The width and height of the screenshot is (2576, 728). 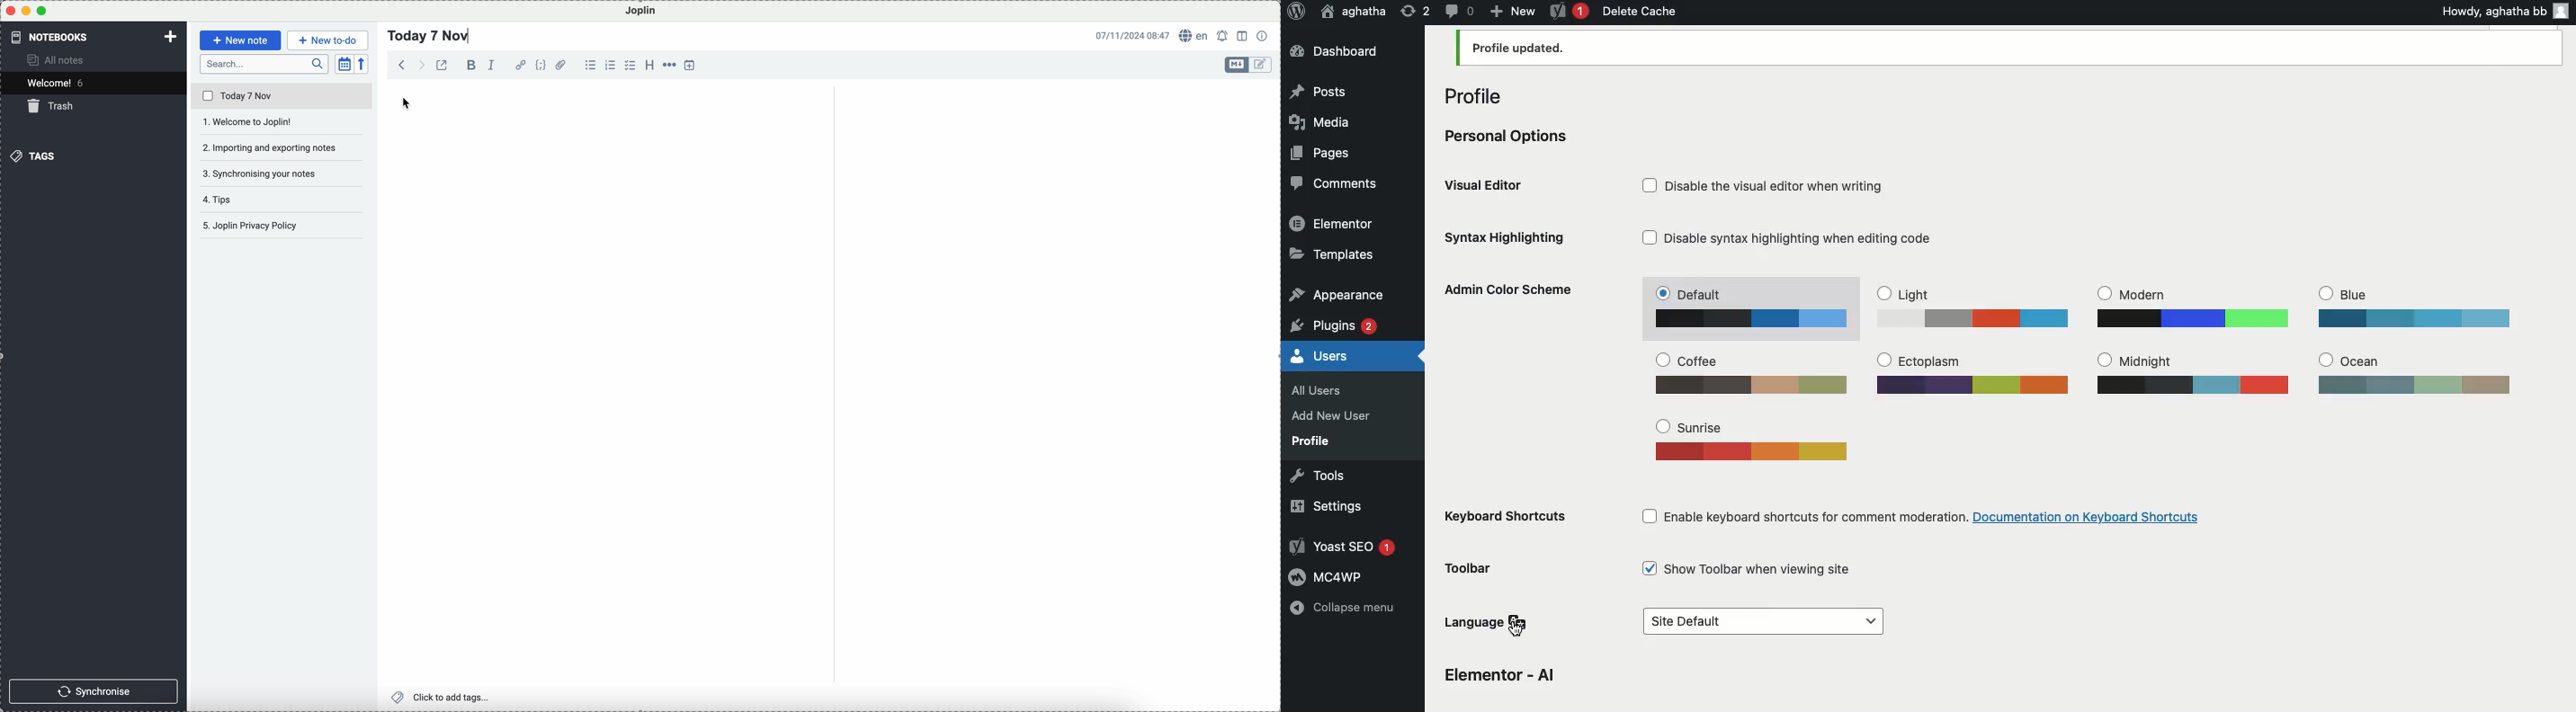 I want to click on attach file, so click(x=562, y=64).